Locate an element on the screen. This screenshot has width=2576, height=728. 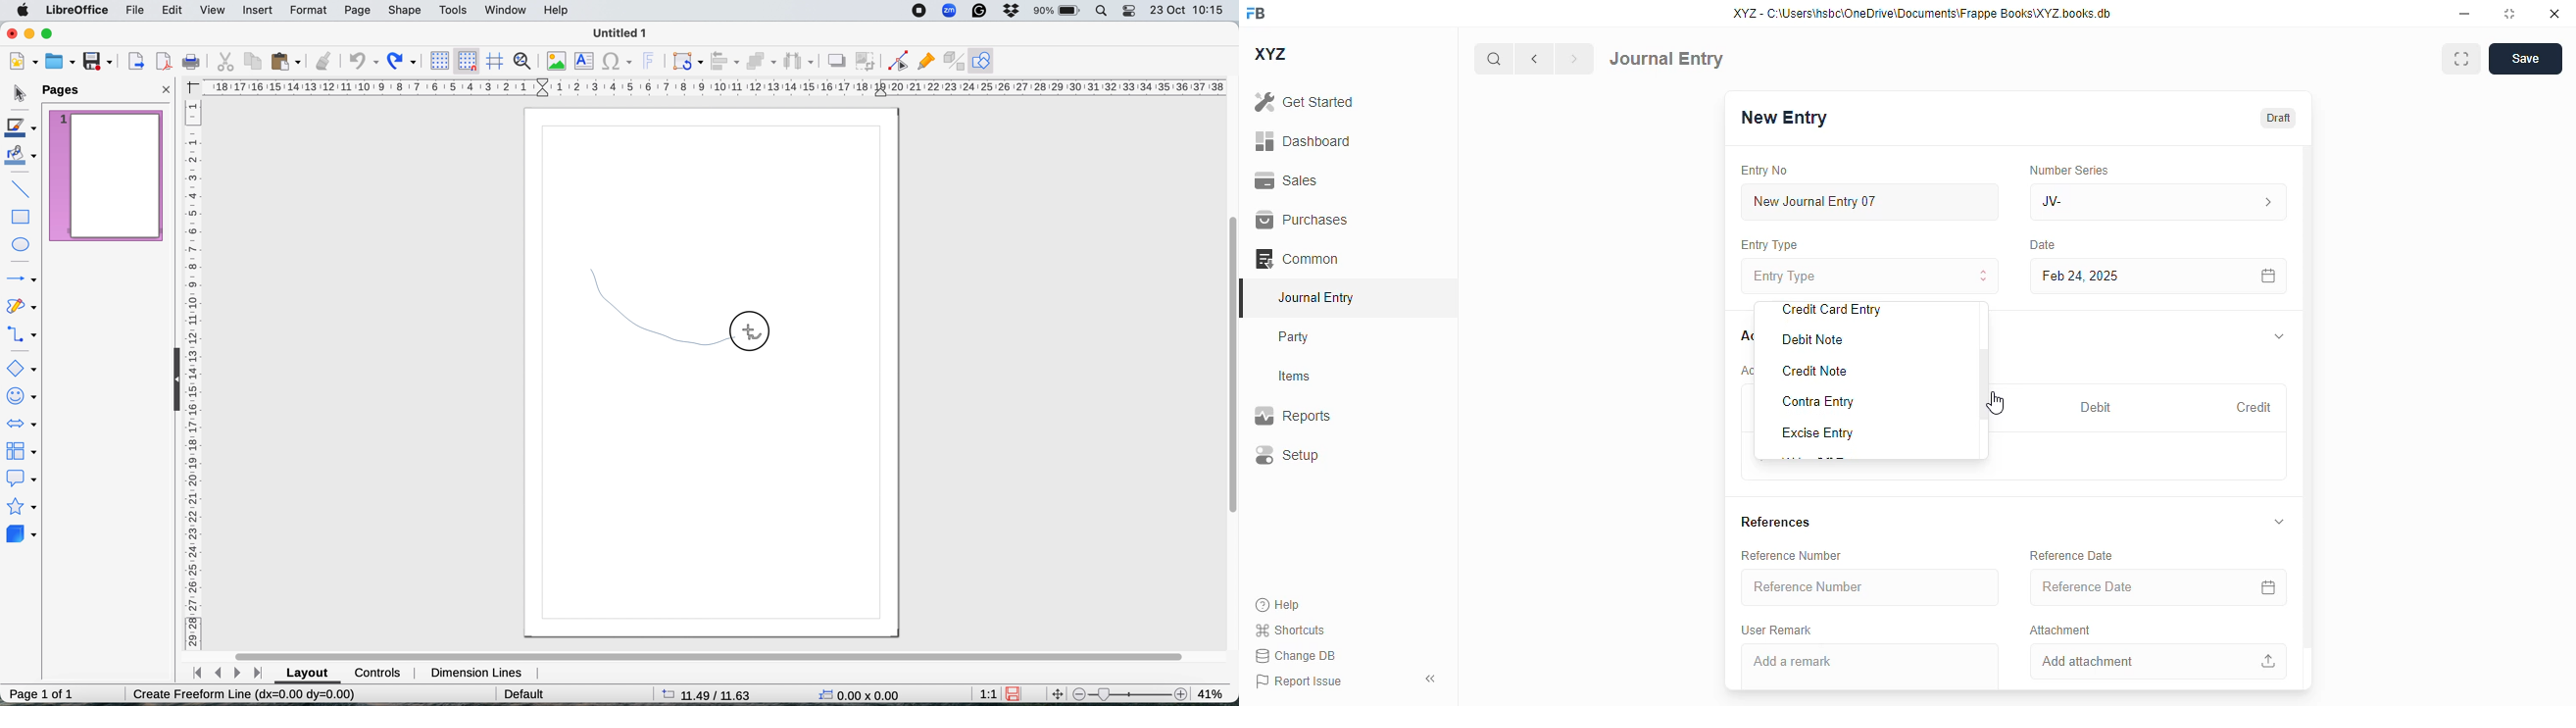
XYZ is located at coordinates (1269, 54).